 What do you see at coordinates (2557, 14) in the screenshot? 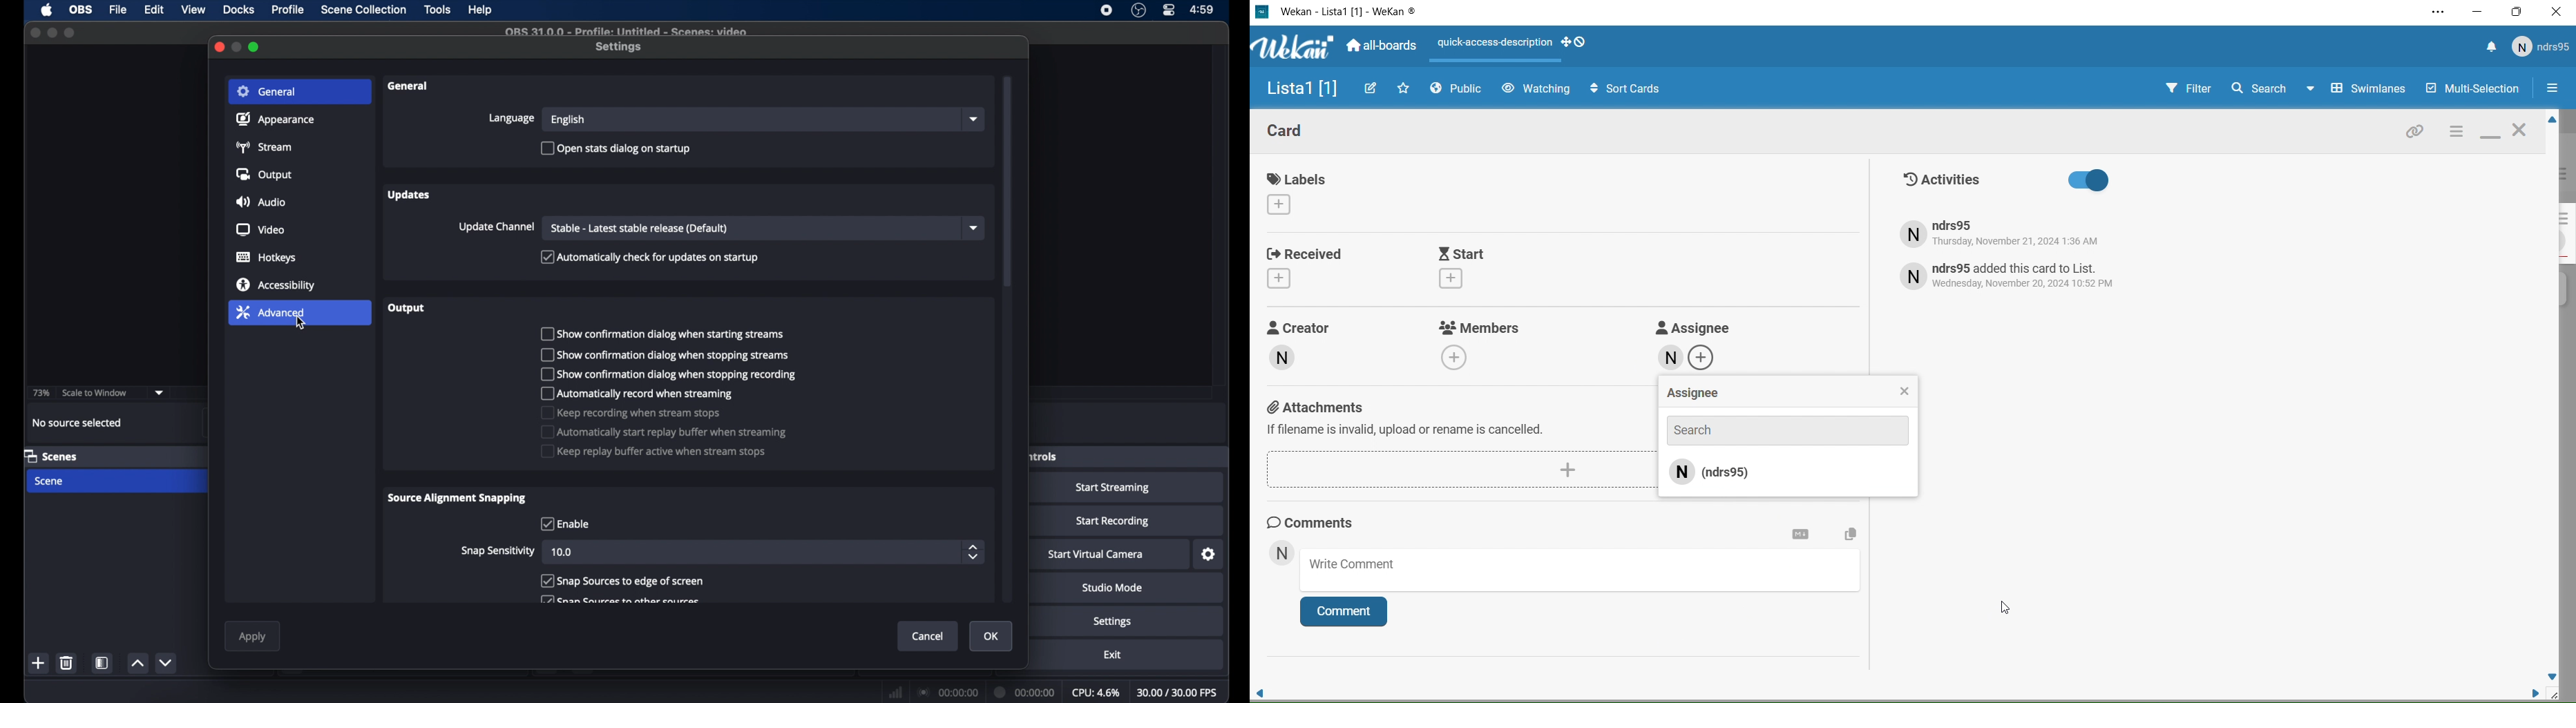
I see `Close` at bounding box center [2557, 14].